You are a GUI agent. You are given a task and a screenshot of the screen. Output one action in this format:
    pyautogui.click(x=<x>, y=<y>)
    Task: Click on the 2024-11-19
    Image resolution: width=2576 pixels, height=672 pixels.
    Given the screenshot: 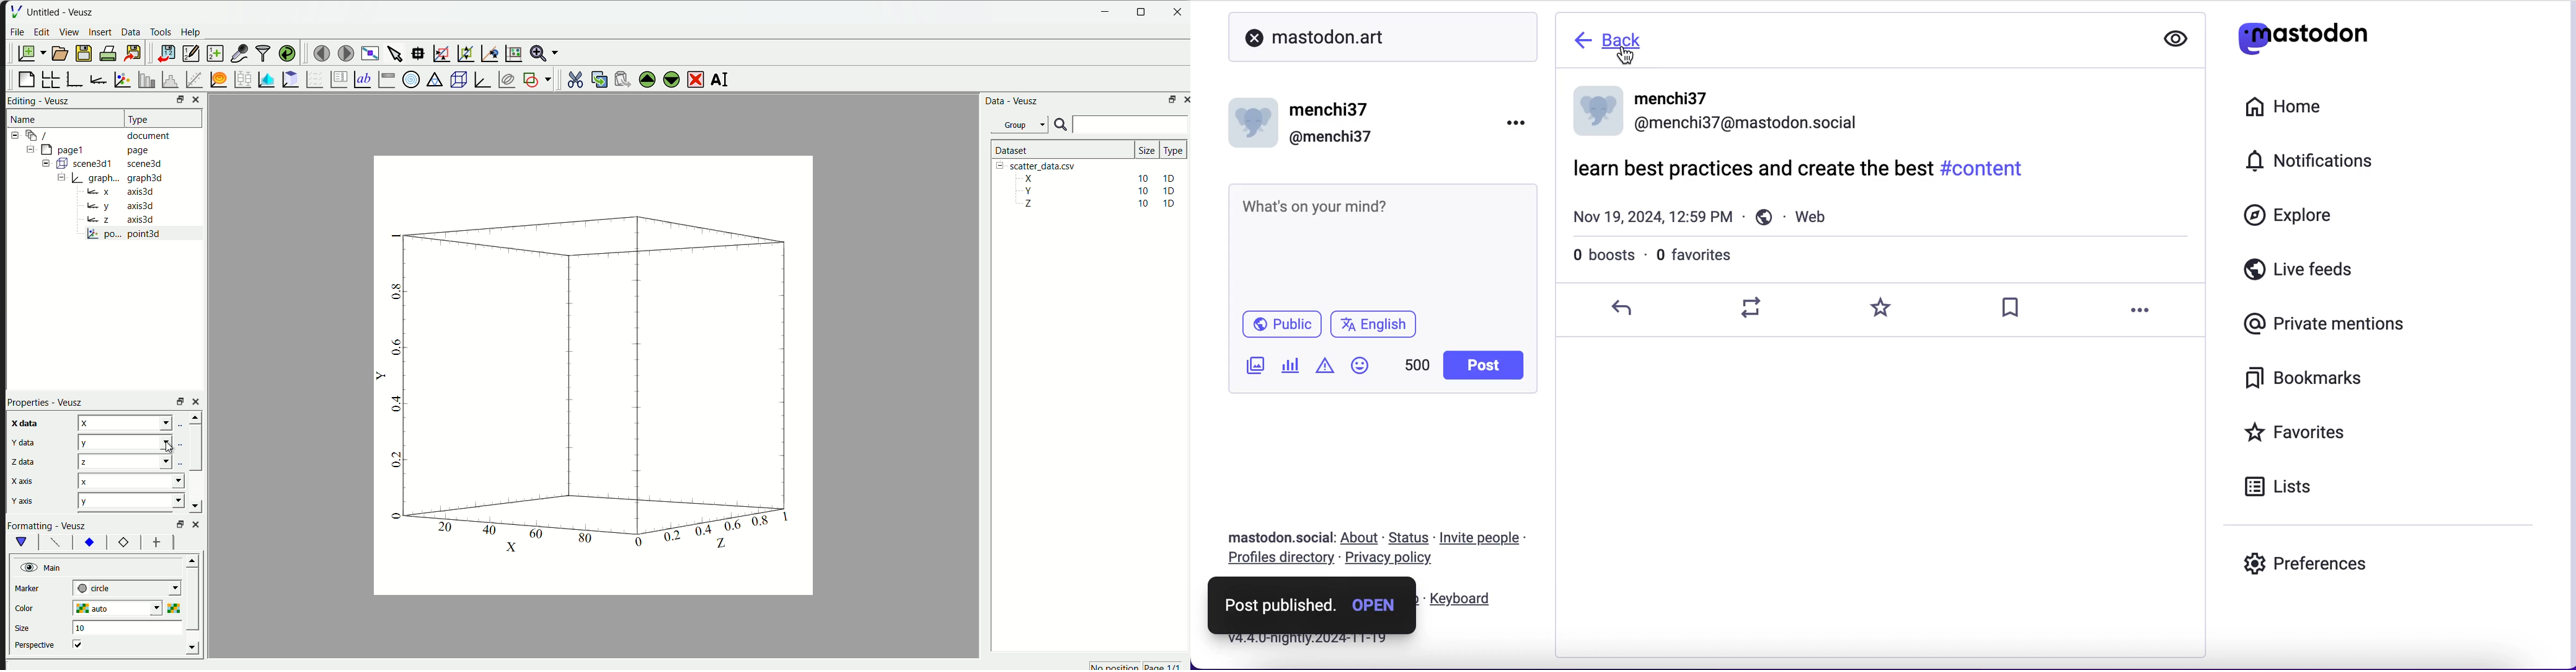 What is the action you would take?
    pyautogui.click(x=1337, y=642)
    